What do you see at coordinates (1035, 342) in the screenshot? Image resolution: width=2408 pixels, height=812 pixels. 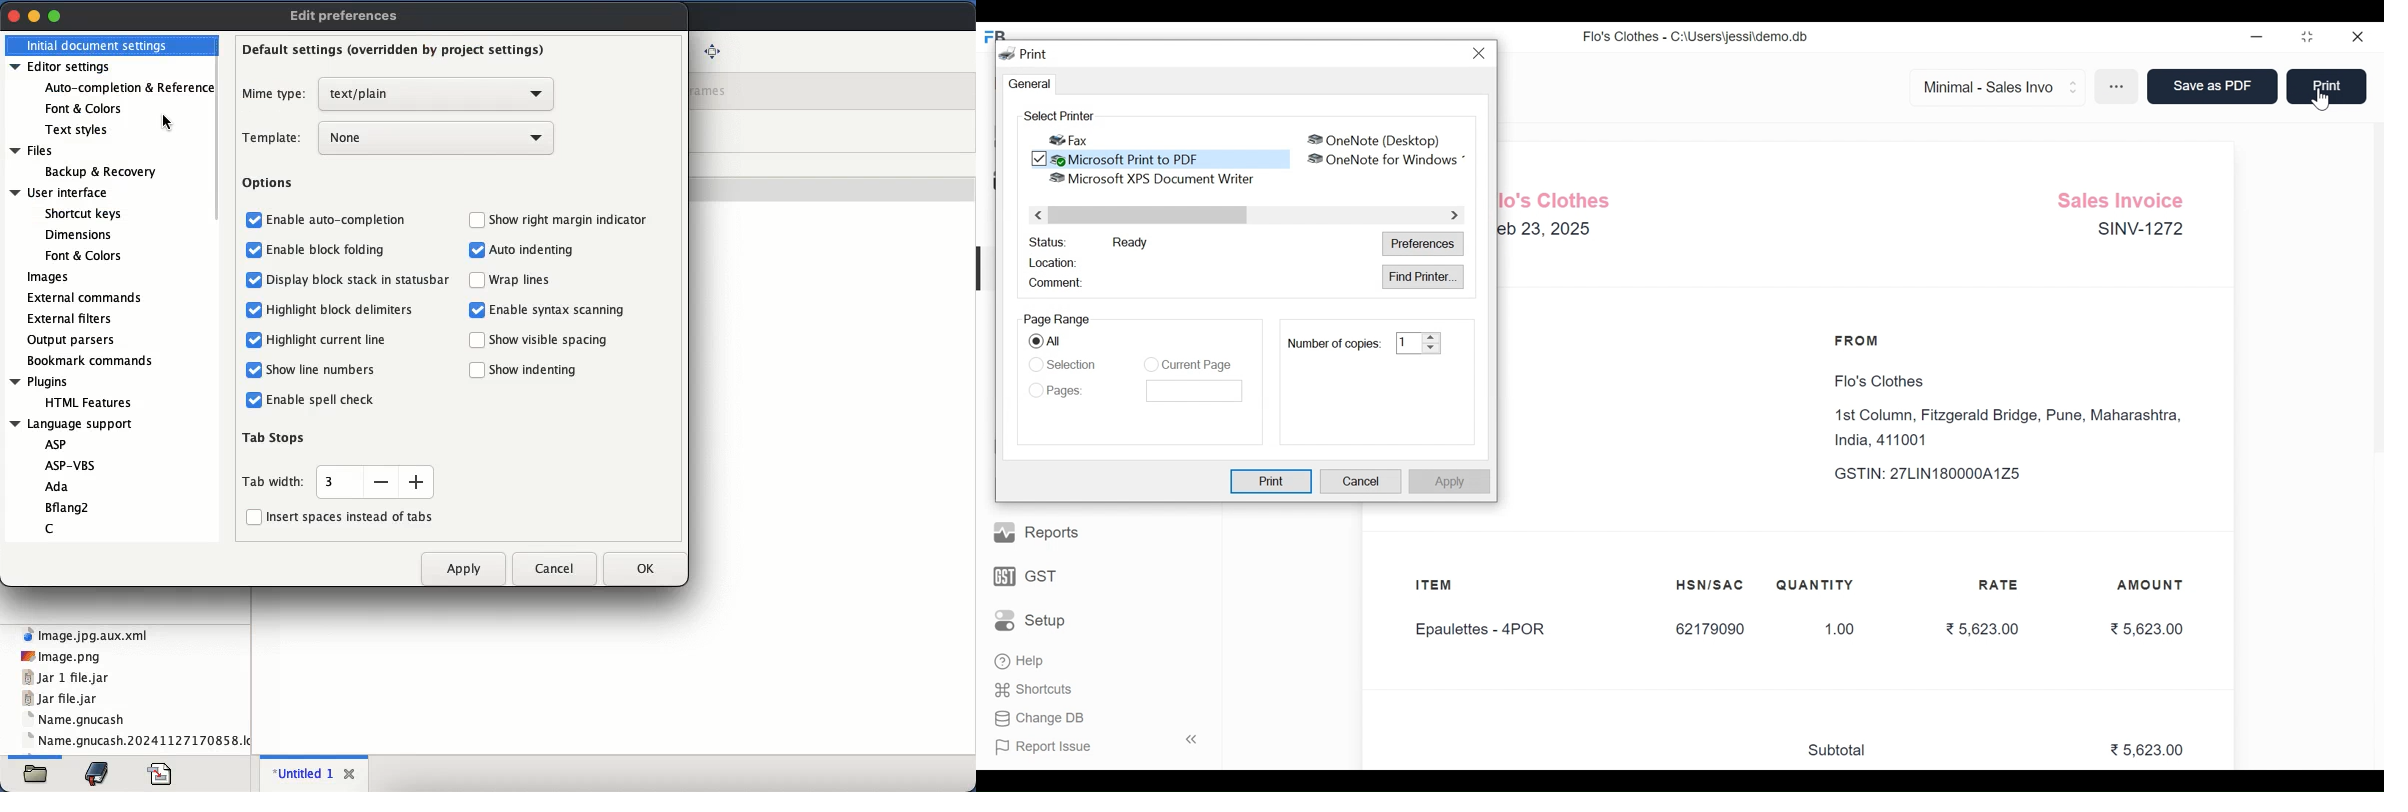 I see `select` at bounding box center [1035, 342].